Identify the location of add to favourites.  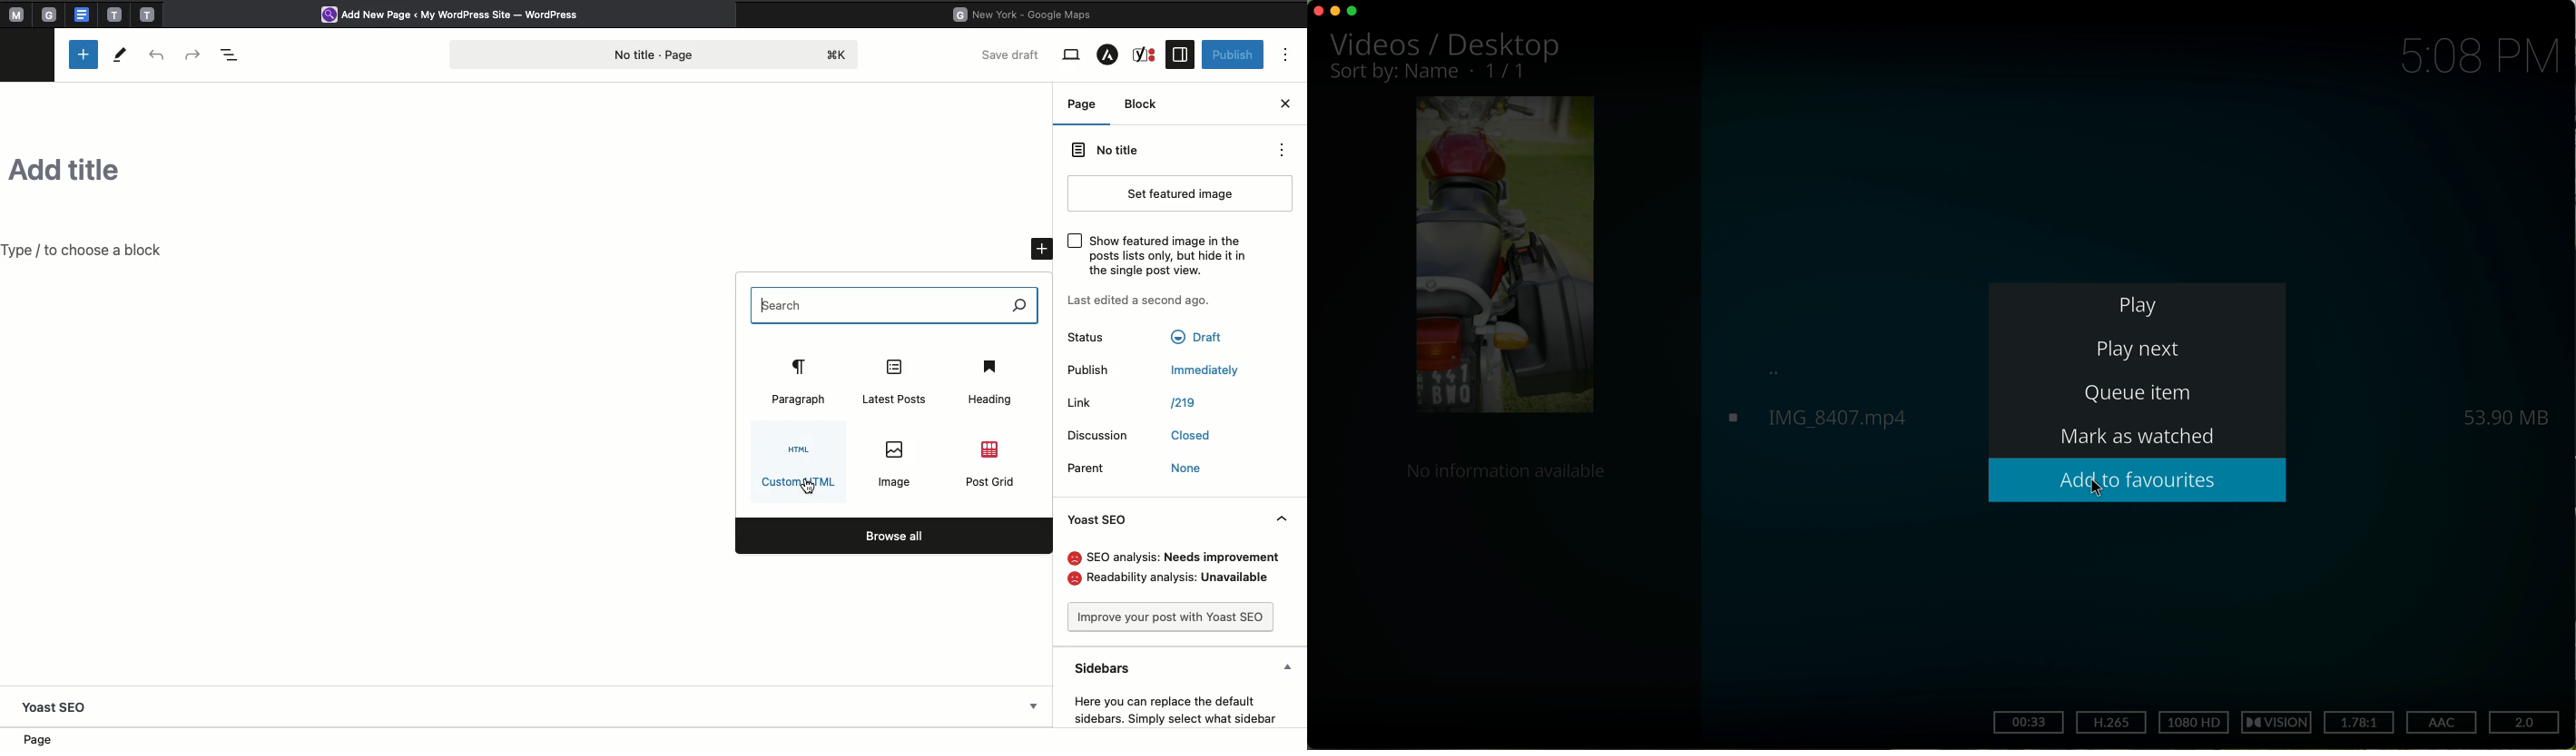
(2138, 480).